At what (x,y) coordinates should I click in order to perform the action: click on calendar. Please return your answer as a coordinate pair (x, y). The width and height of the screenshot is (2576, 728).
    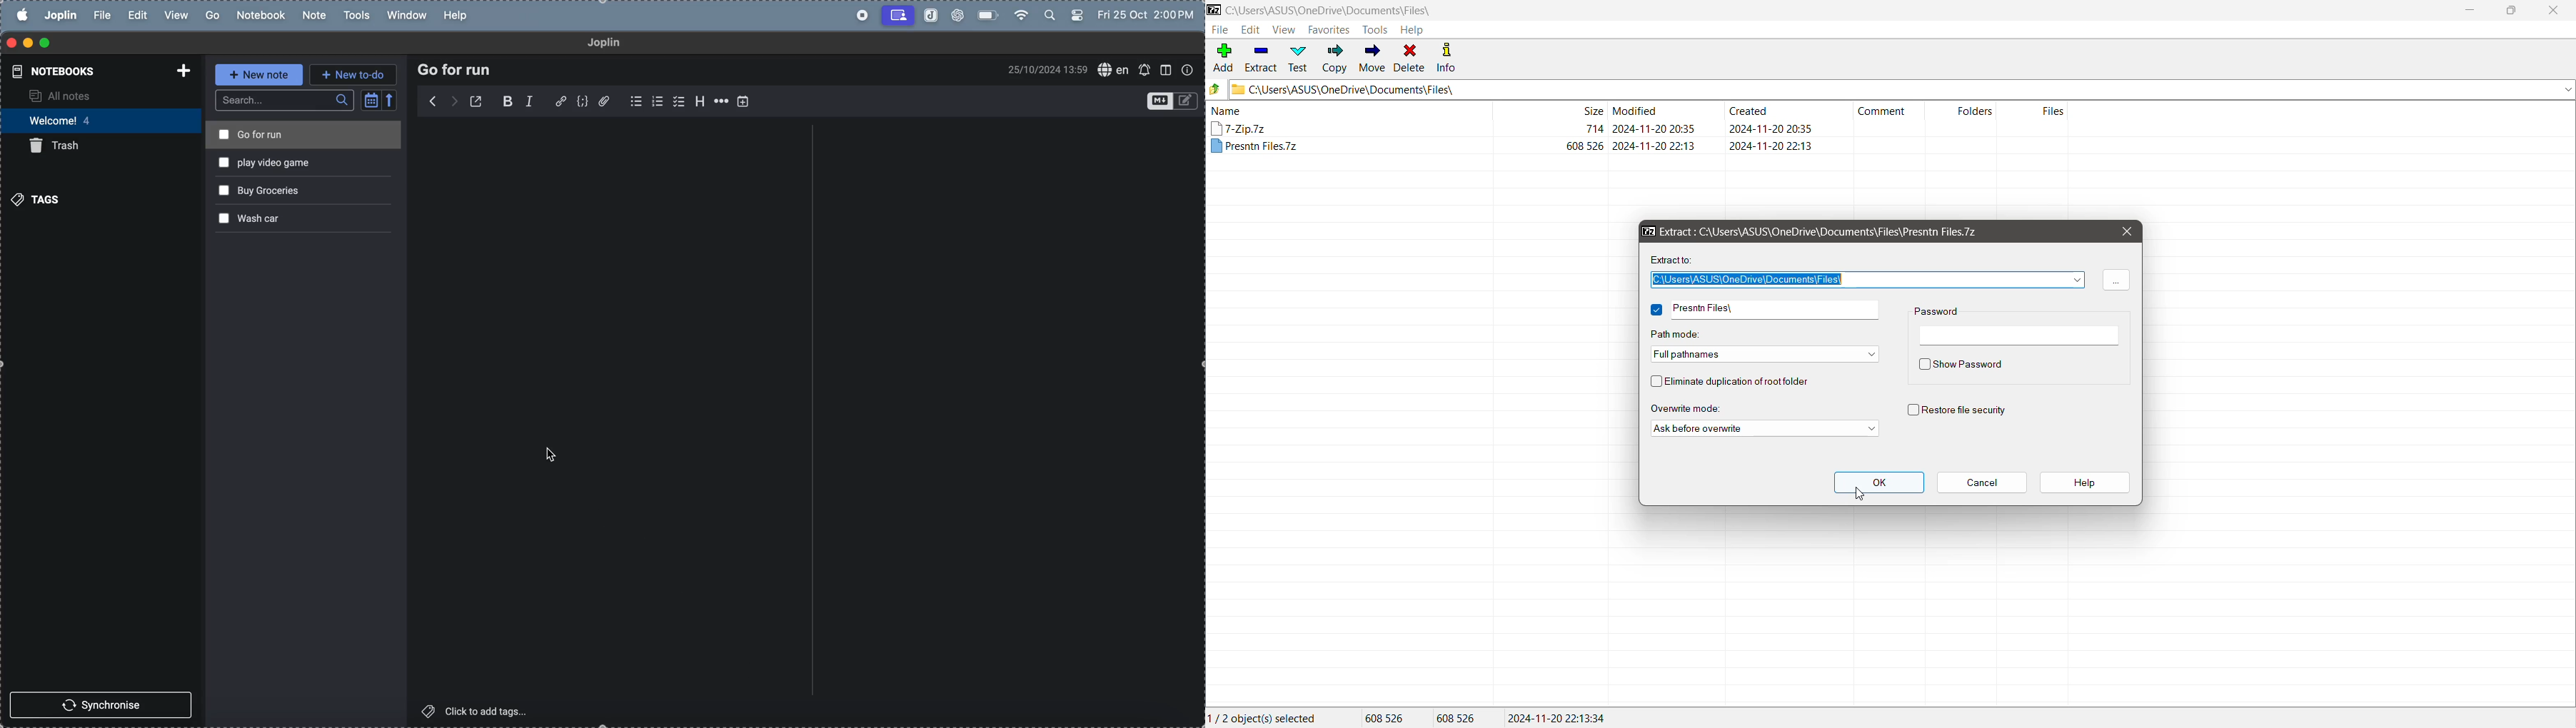
    Looking at the image, I should click on (380, 100).